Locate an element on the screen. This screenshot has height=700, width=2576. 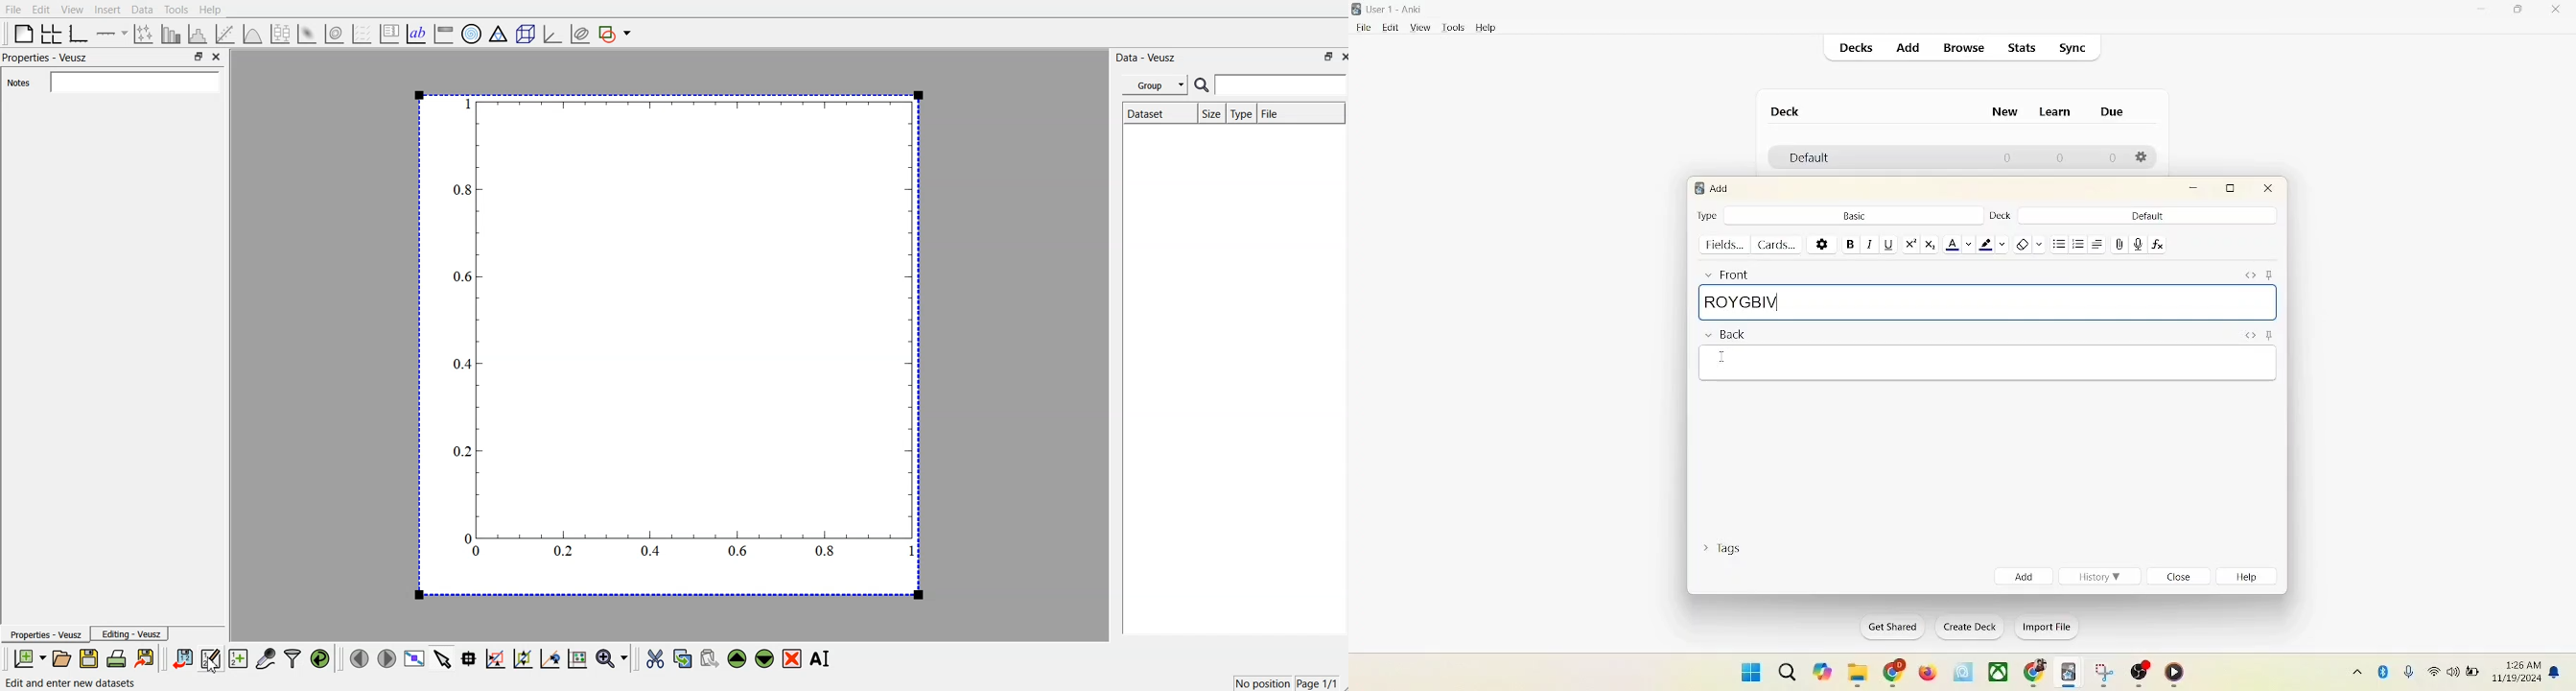
plot 2d datasets as contours is located at coordinates (335, 32).